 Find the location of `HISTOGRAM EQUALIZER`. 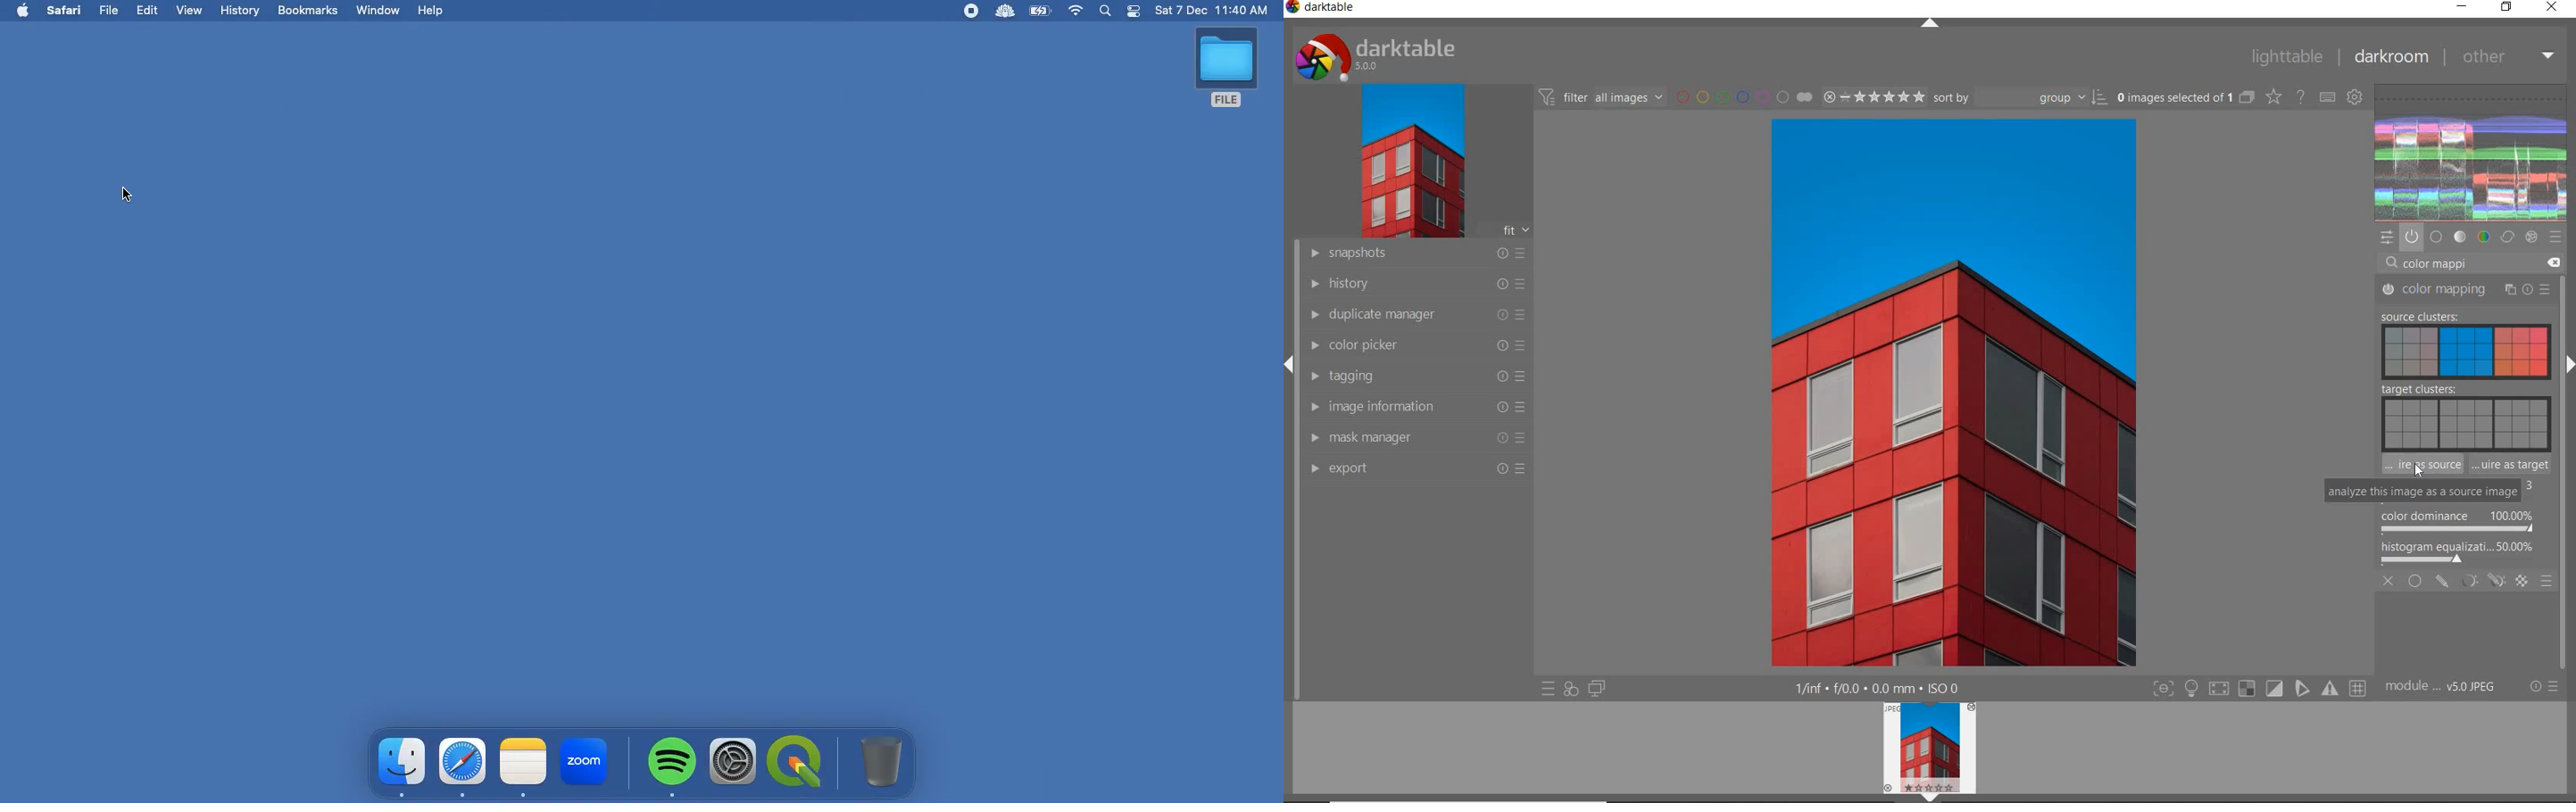

HISTOGRAM EQUALIZER is located at coordinates (2460, 551).